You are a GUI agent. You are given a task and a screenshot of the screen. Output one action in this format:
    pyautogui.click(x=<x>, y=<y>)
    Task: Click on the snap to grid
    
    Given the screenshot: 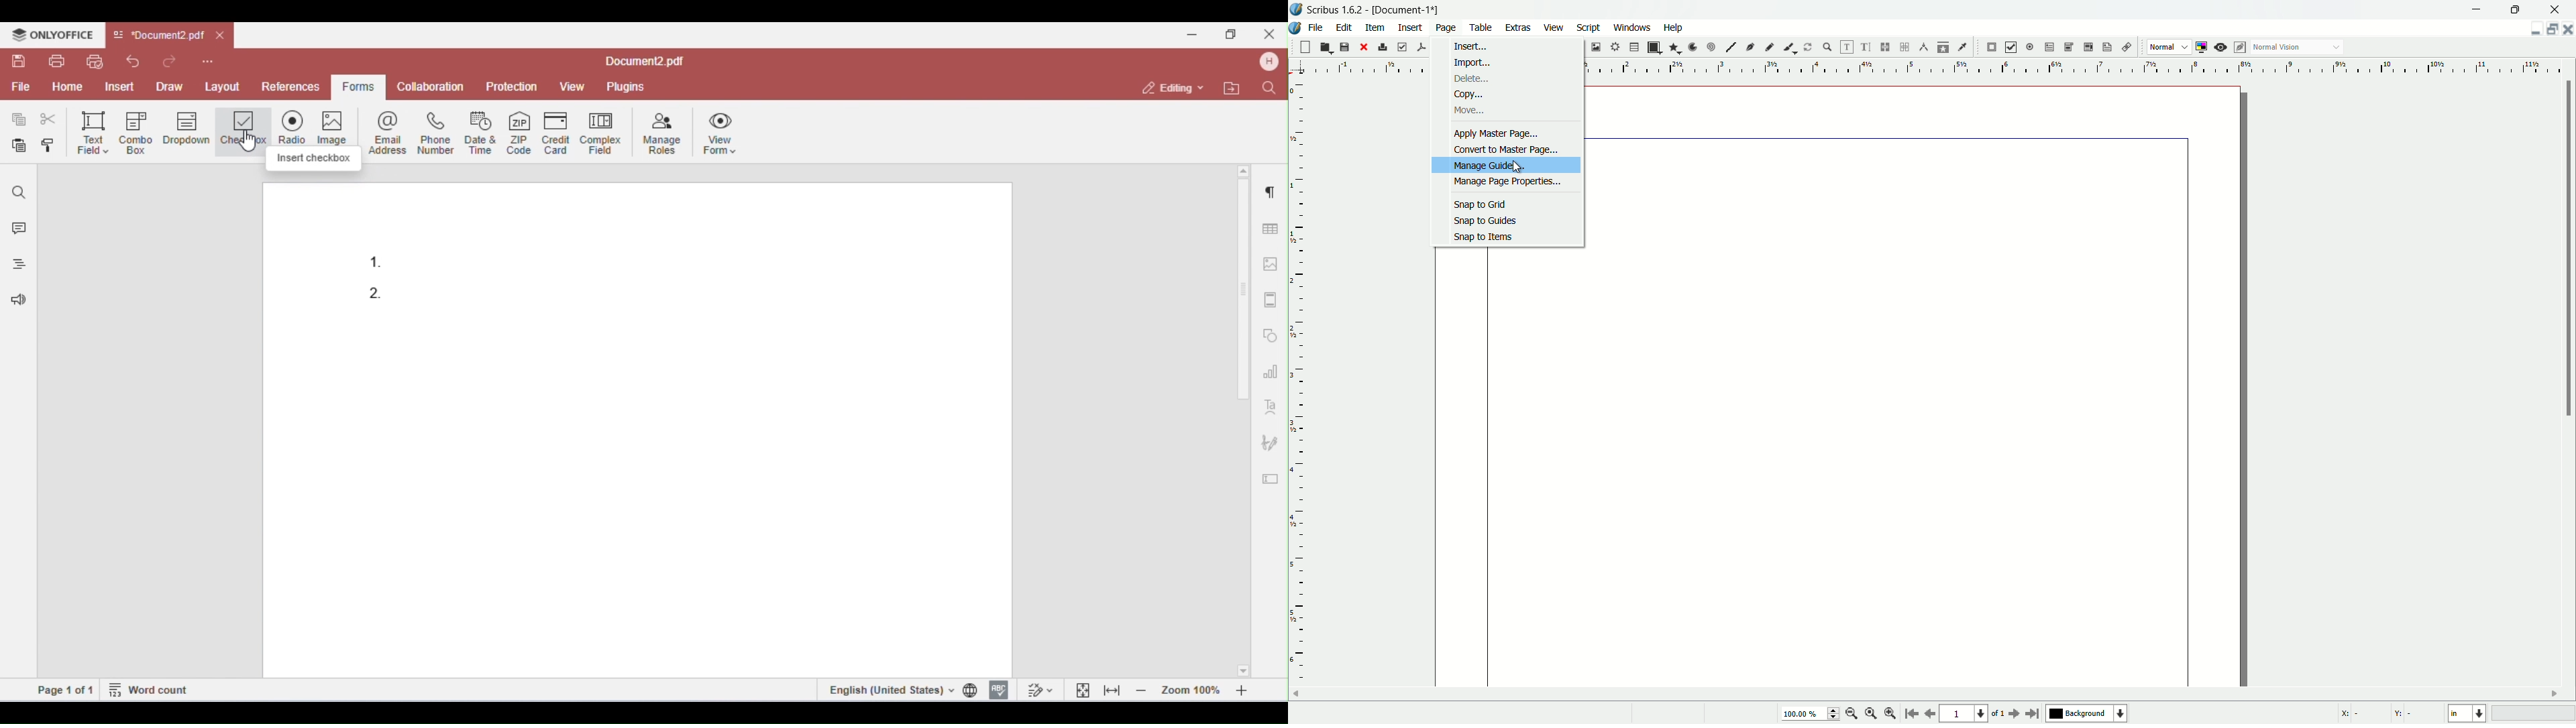 What is the action you would take?
    pyautogui.click(x=1481, y=204)
    